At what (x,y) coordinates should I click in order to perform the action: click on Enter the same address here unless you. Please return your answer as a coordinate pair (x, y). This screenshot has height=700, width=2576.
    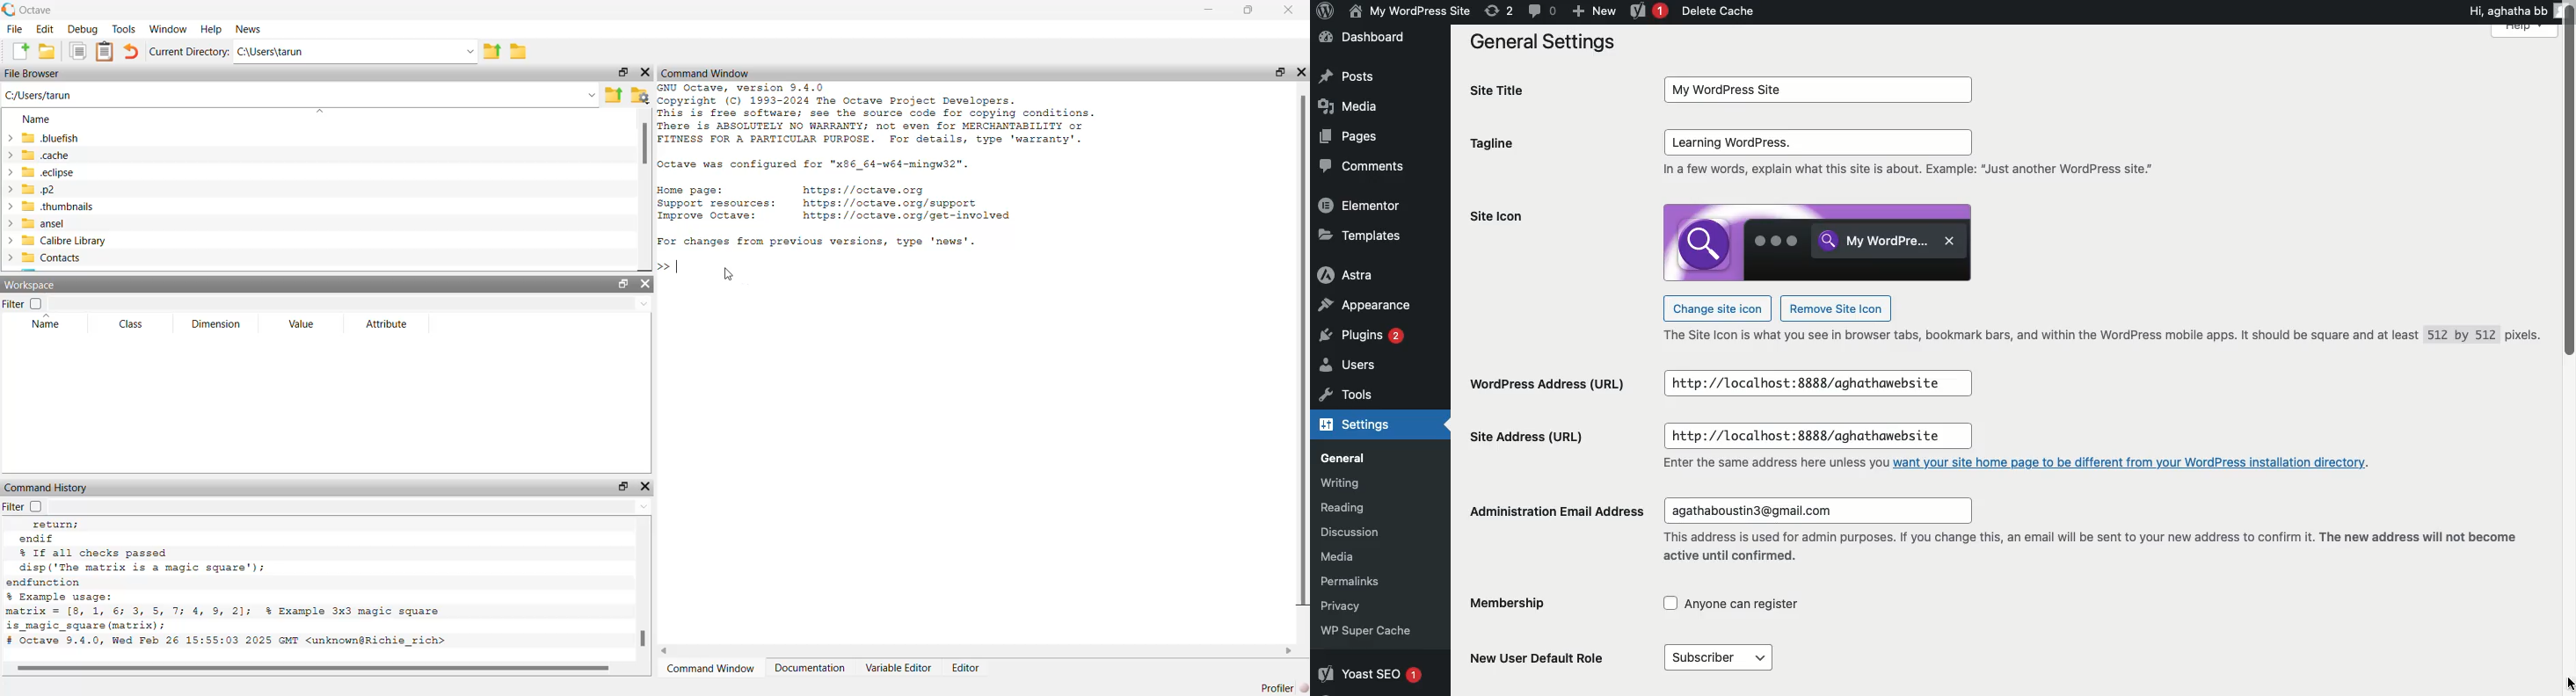
    Looking at the image, I should click on (1758, 463).